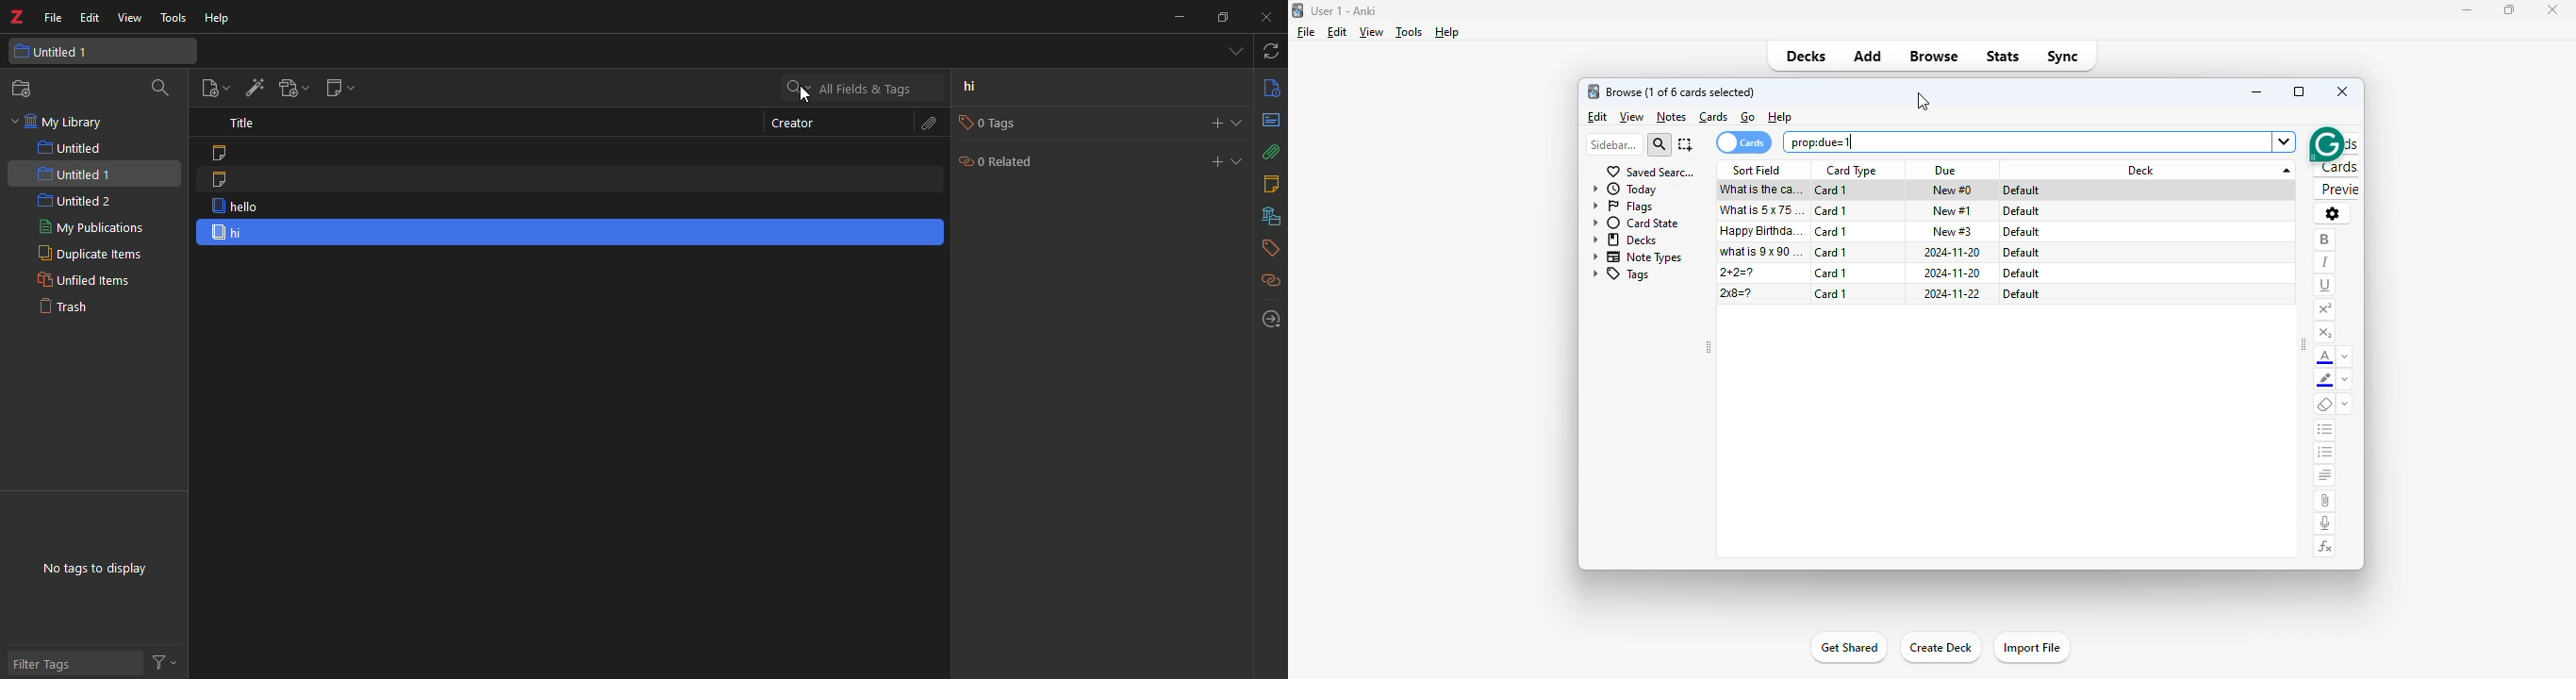 The height and width of the screenshot is (700, 2576). What do you see at coordinates (1760, 190) in the screenshot?
I see `what is the capital of France?` at bounding box center [1760, 190].